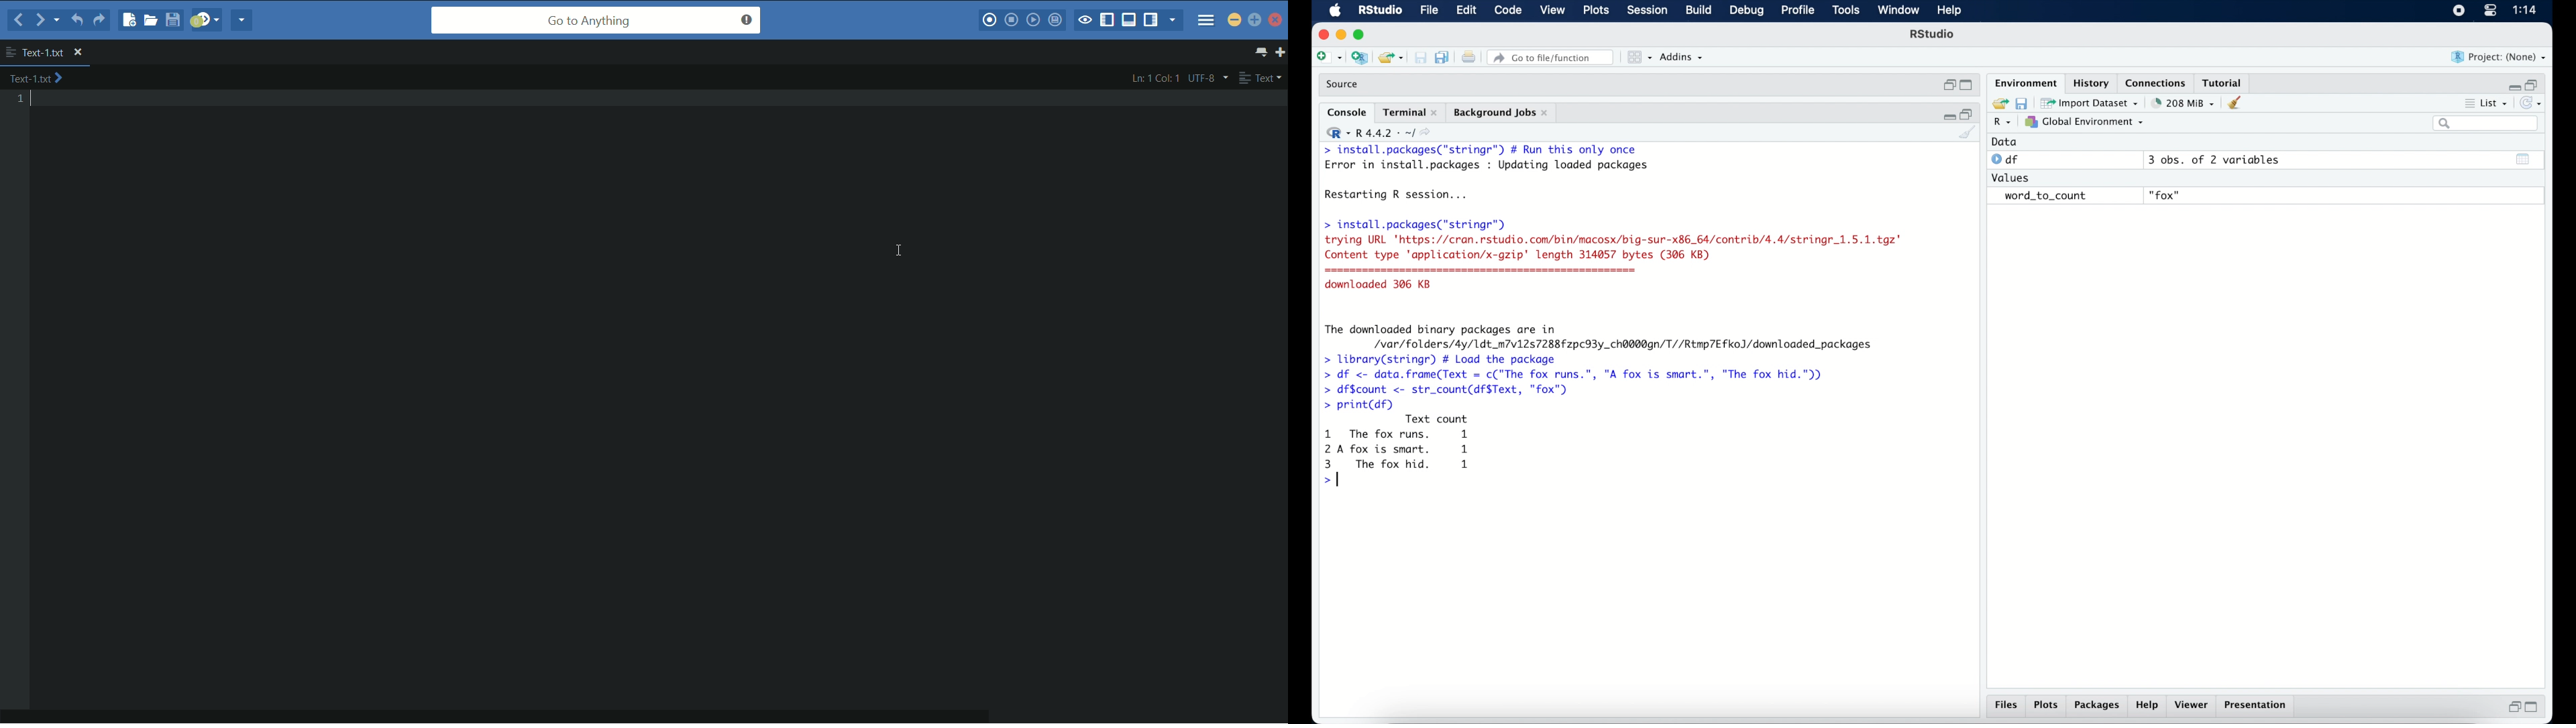  What do you see at coordinates (1968, 133) in the screenshot?
I see `clear console` at bounding box center [1968, 133].